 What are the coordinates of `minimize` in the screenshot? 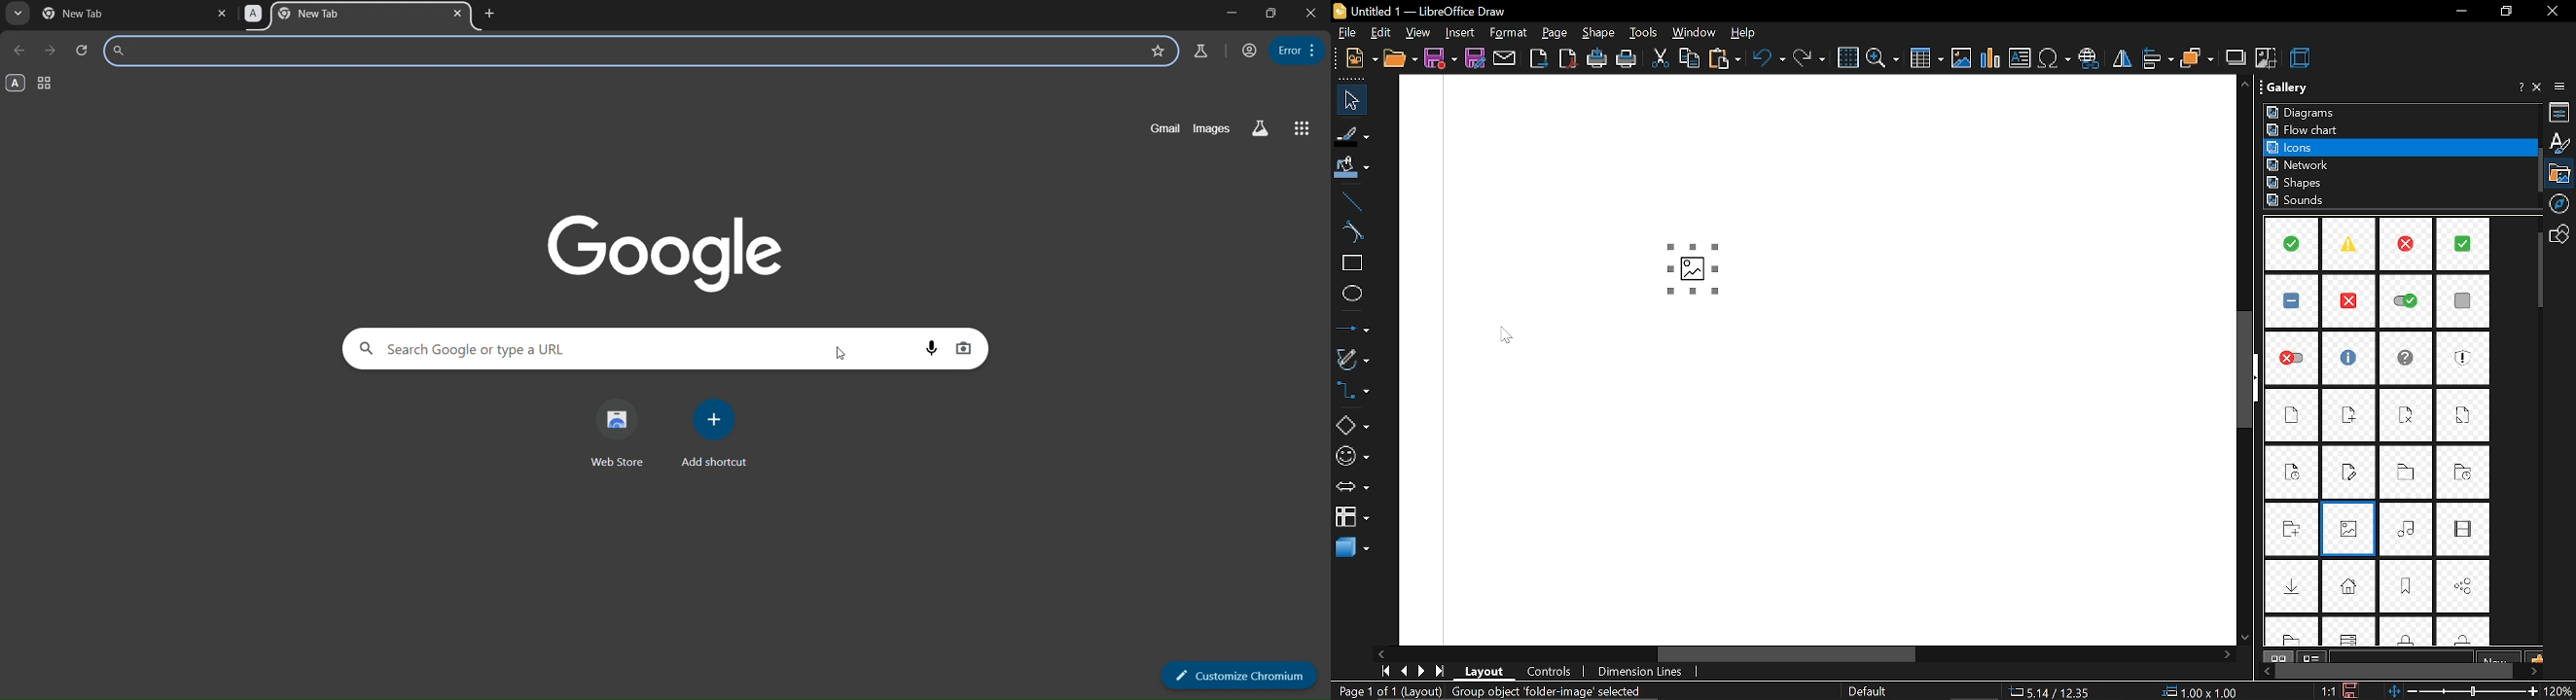 It's located at (1233, 12).